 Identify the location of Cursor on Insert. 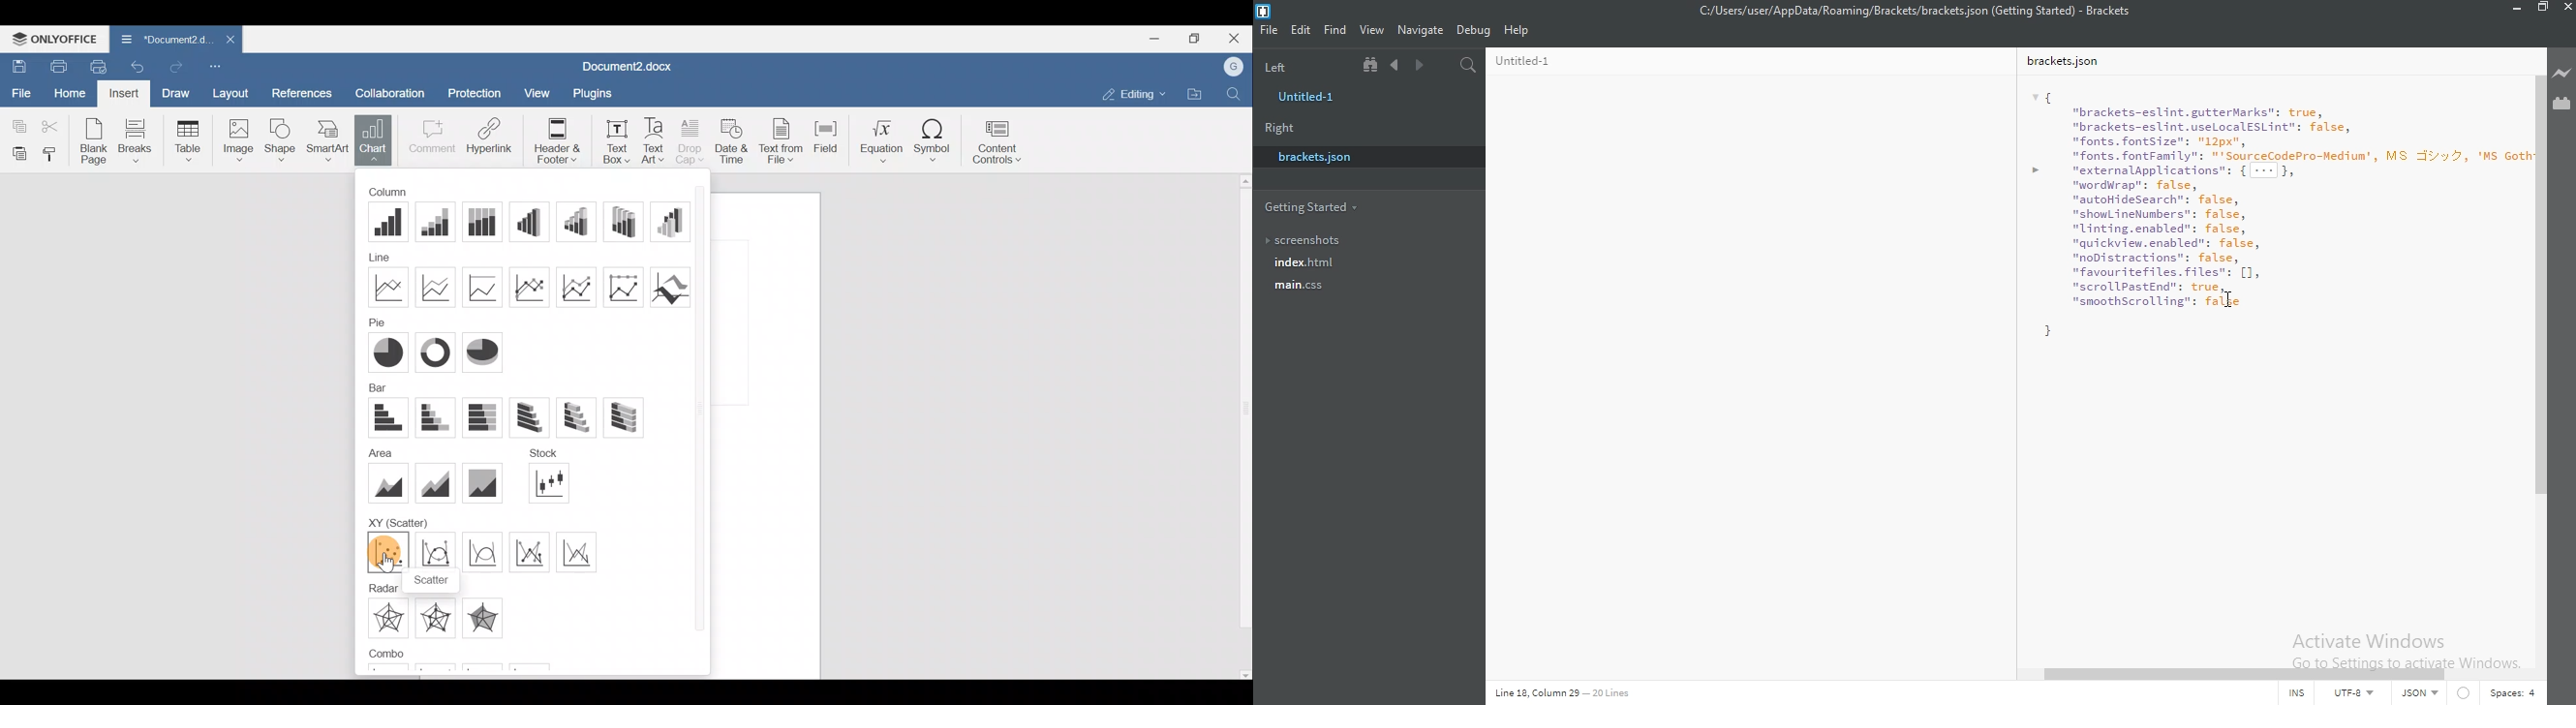
(122, 93).